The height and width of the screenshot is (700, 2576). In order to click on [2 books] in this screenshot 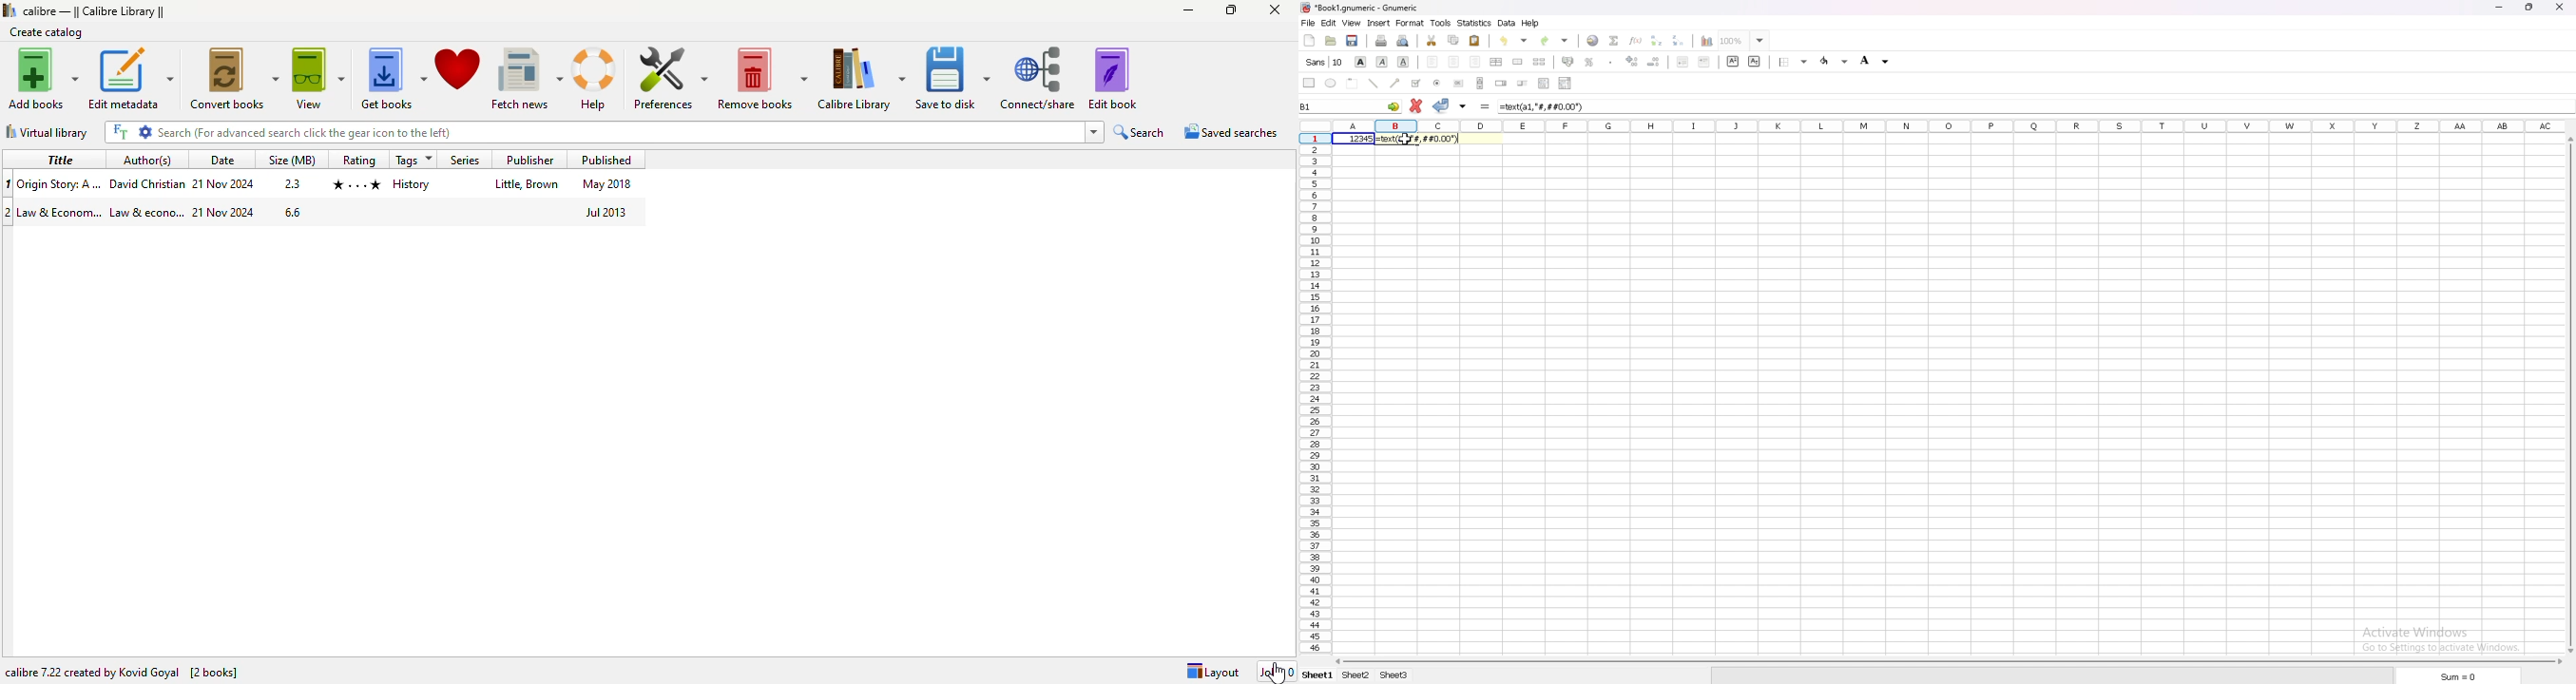, I will do `click(214, 673)`.